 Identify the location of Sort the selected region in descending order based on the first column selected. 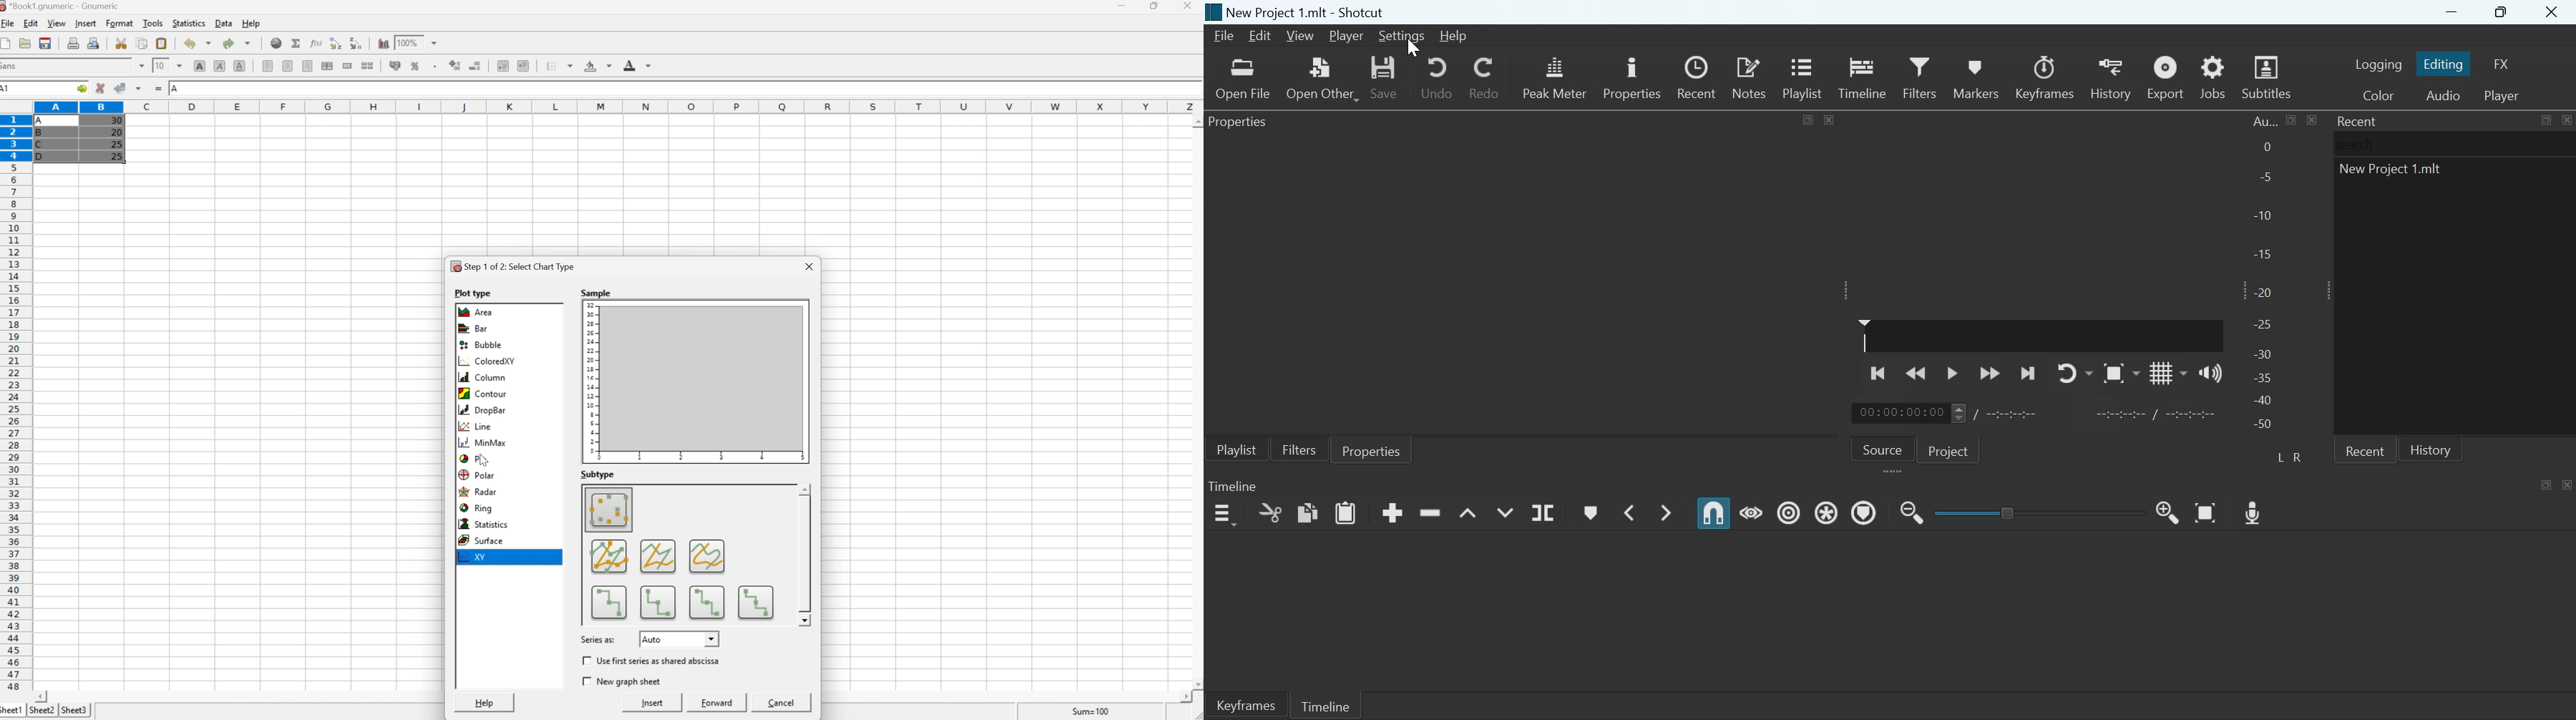
(355, 42).